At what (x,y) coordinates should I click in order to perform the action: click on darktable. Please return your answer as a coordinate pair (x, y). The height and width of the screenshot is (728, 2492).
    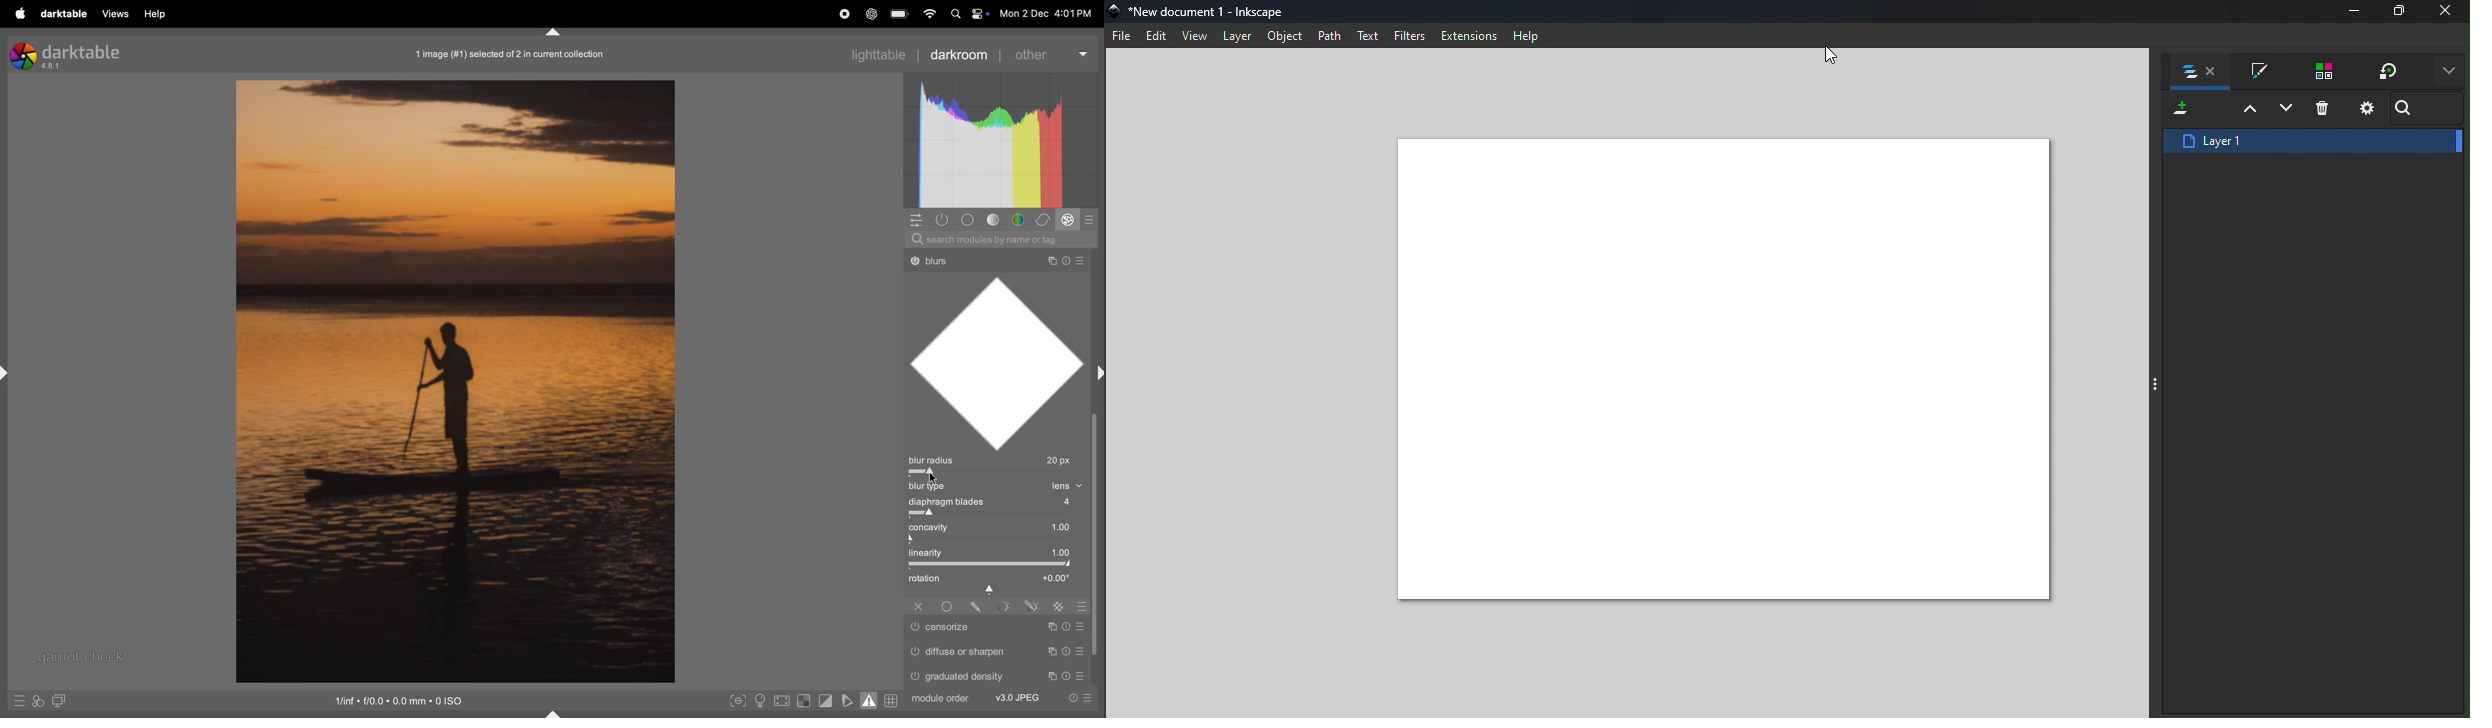
    Looking at the image, I should click on (65, 14).